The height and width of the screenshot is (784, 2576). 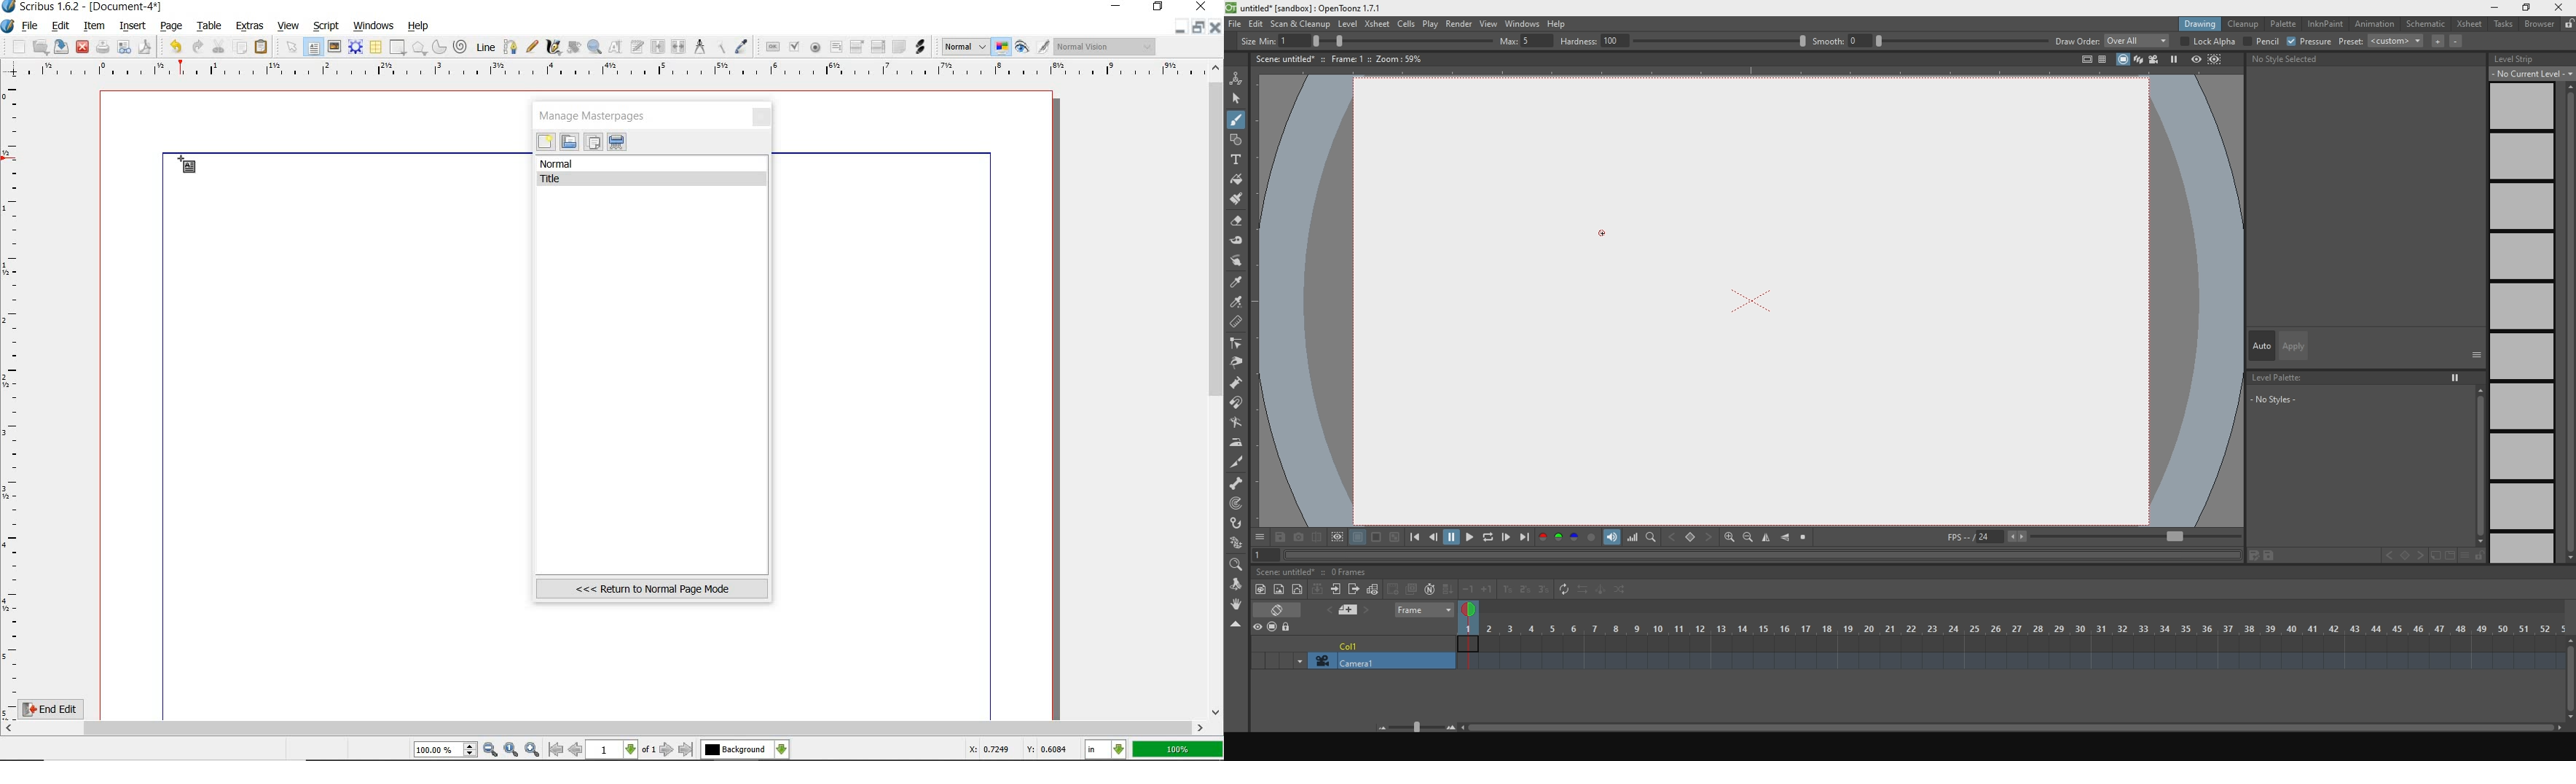 What do you see at coordinates (1407, 41) in the screenshot?
I see `size percentage` at bounding box center [1407, 41].